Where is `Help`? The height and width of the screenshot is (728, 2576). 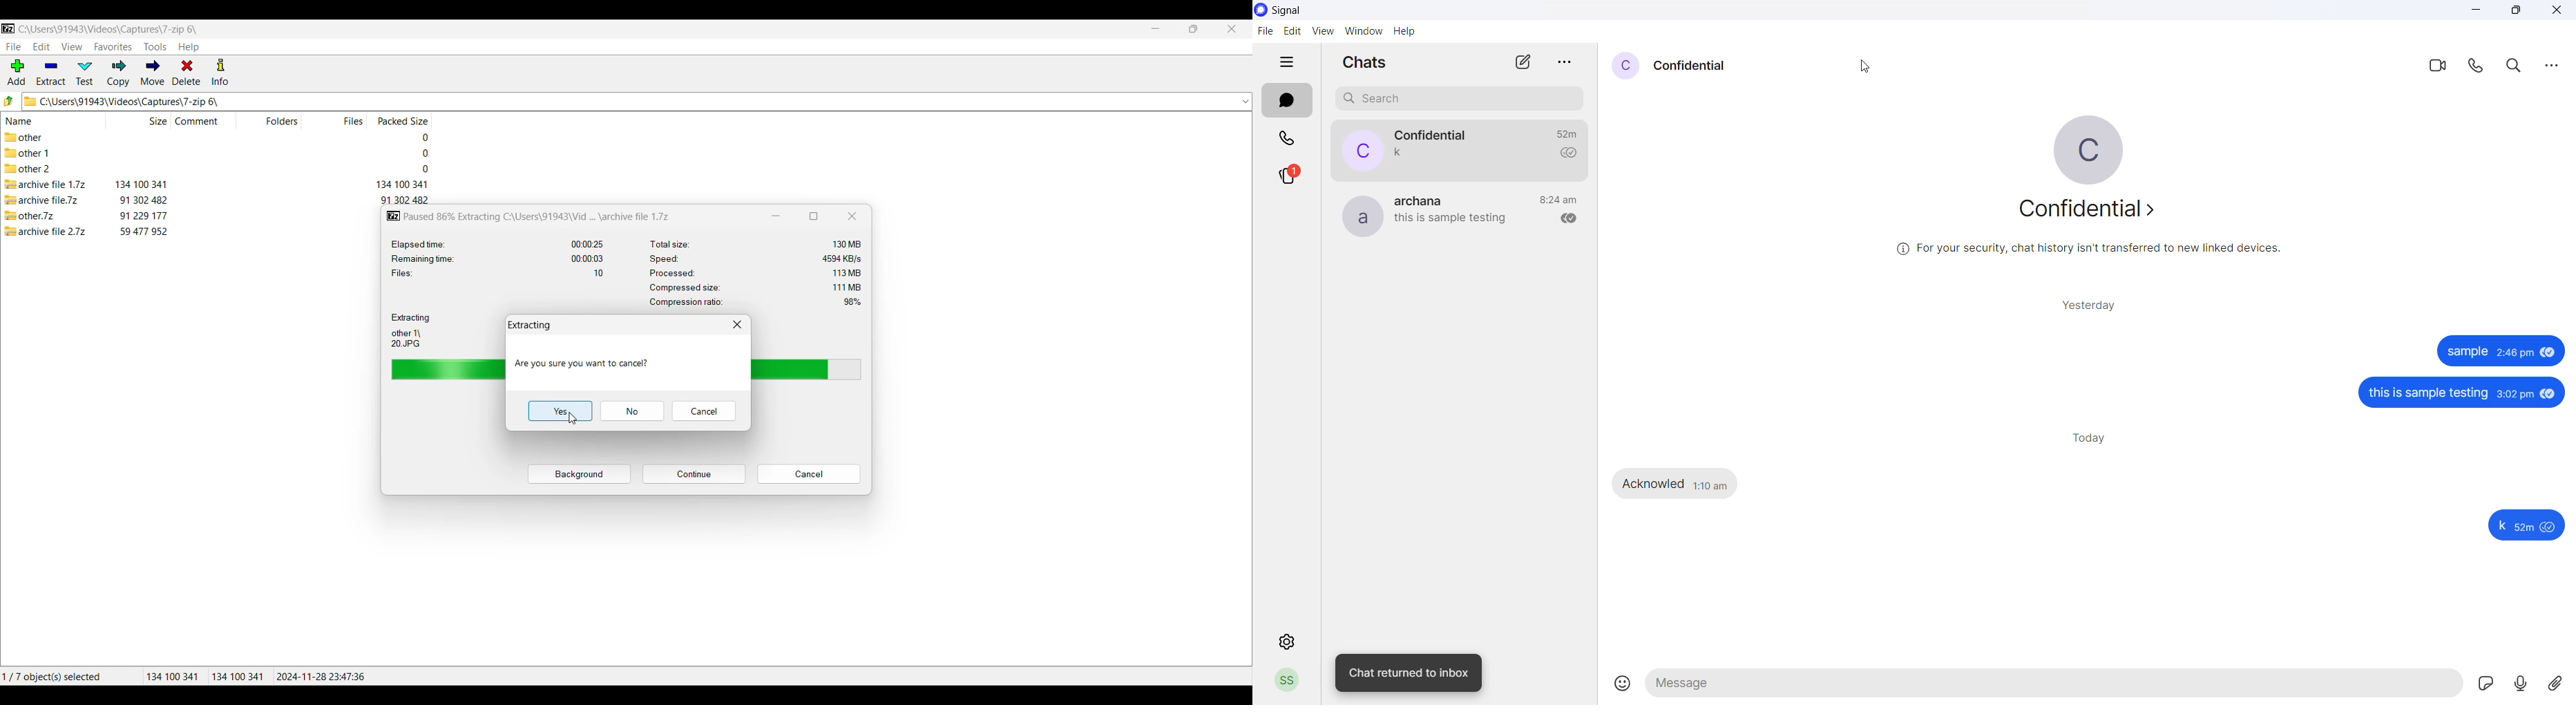 Help is located at coordinates (1406, 31).